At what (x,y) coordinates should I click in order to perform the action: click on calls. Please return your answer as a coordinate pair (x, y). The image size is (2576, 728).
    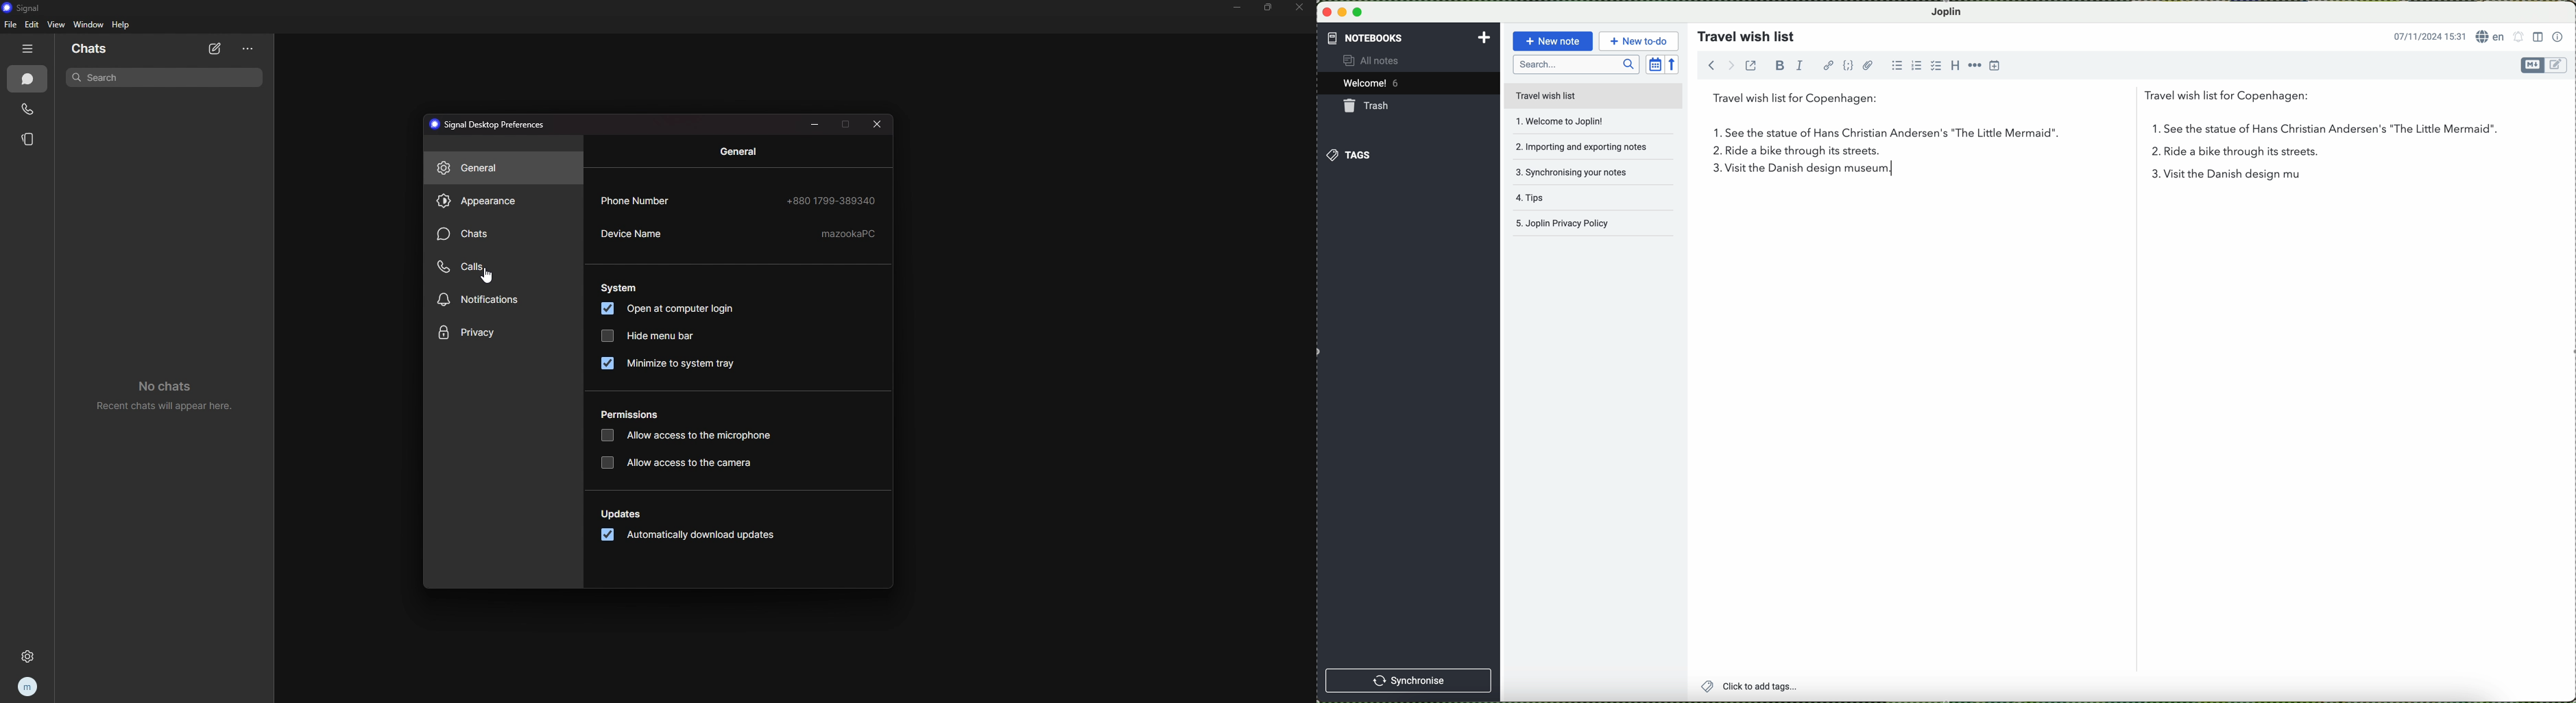
    Looking at the image, I should click on (498, 267).